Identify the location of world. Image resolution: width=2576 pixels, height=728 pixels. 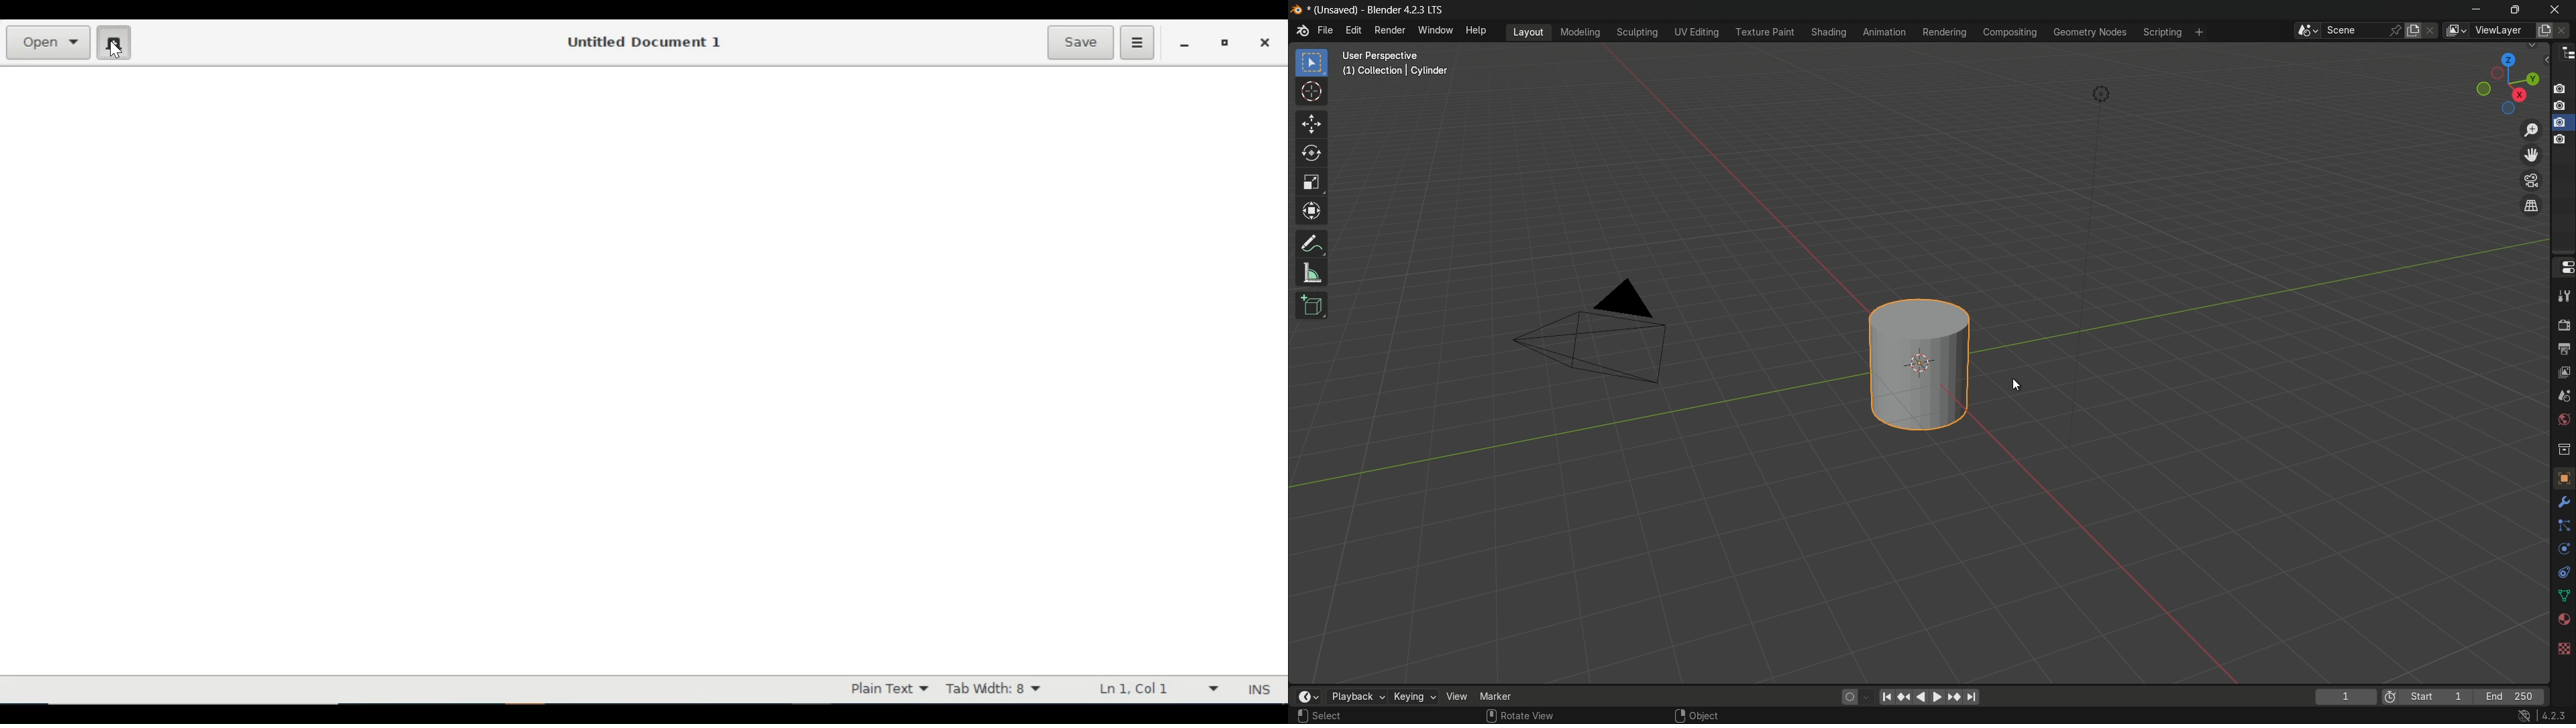
(2563, 420).